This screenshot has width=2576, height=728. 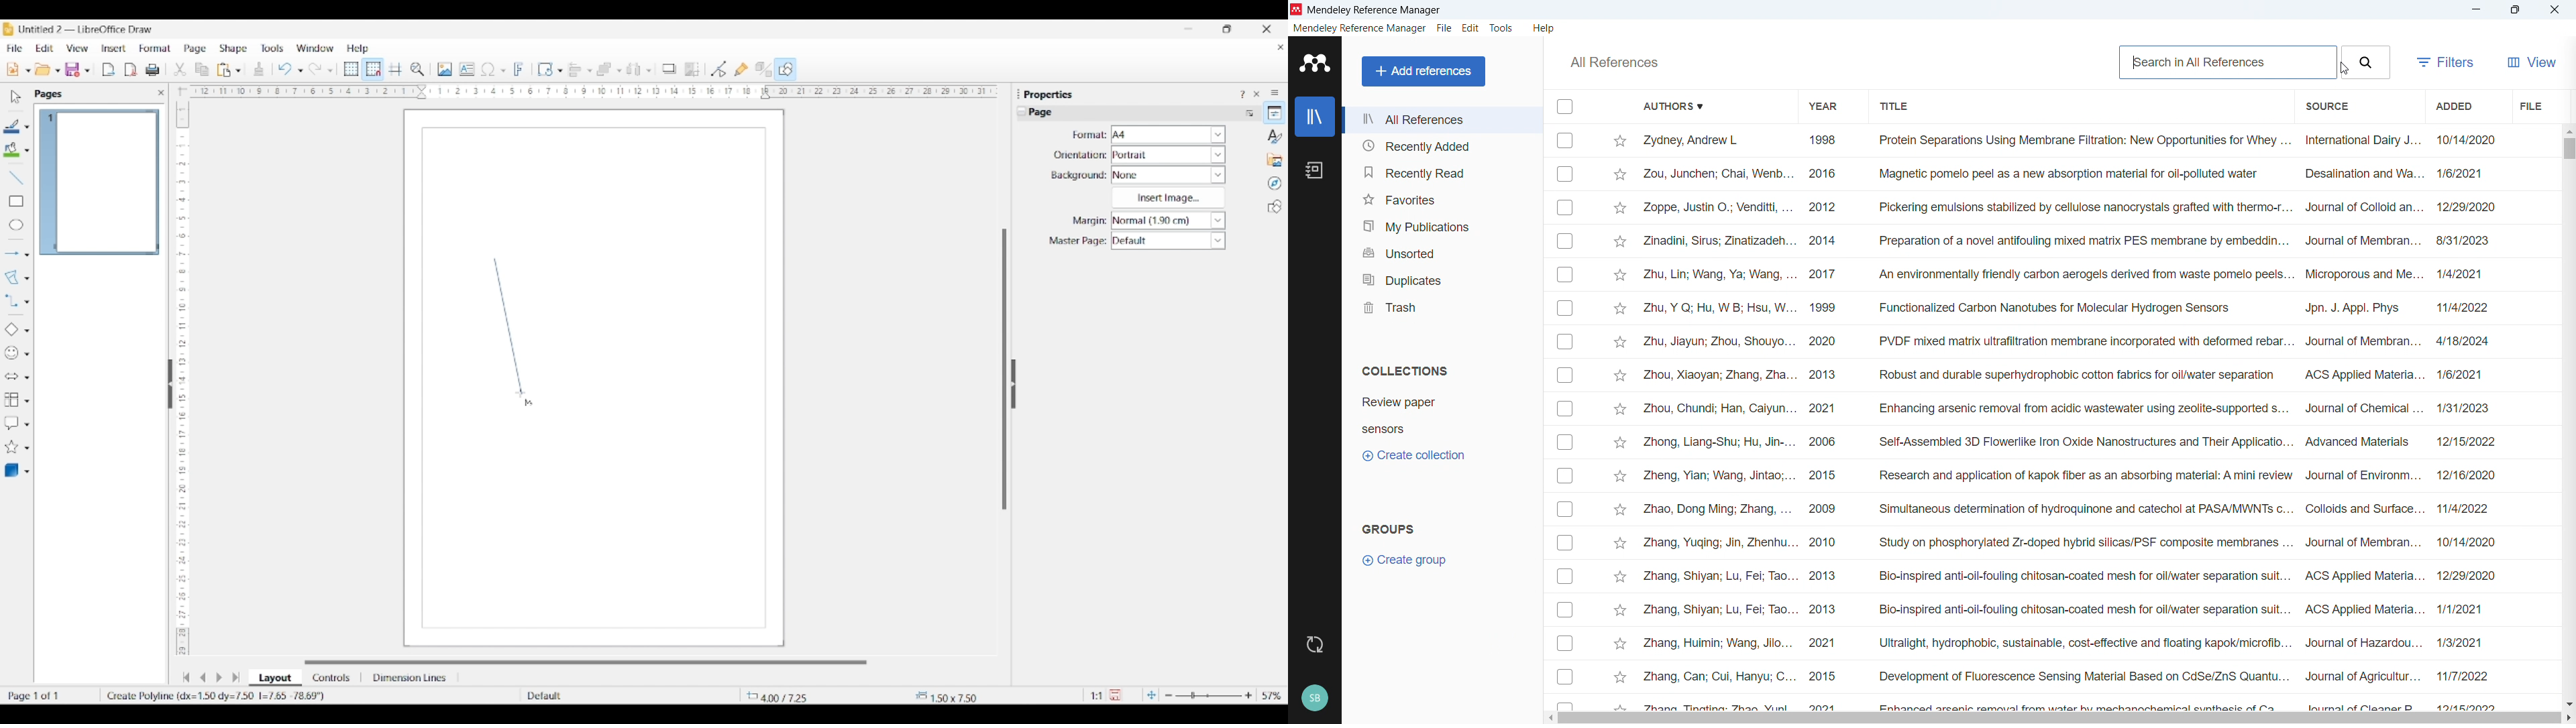 I want to click on Zoom in, so click(x=1248, y=695).